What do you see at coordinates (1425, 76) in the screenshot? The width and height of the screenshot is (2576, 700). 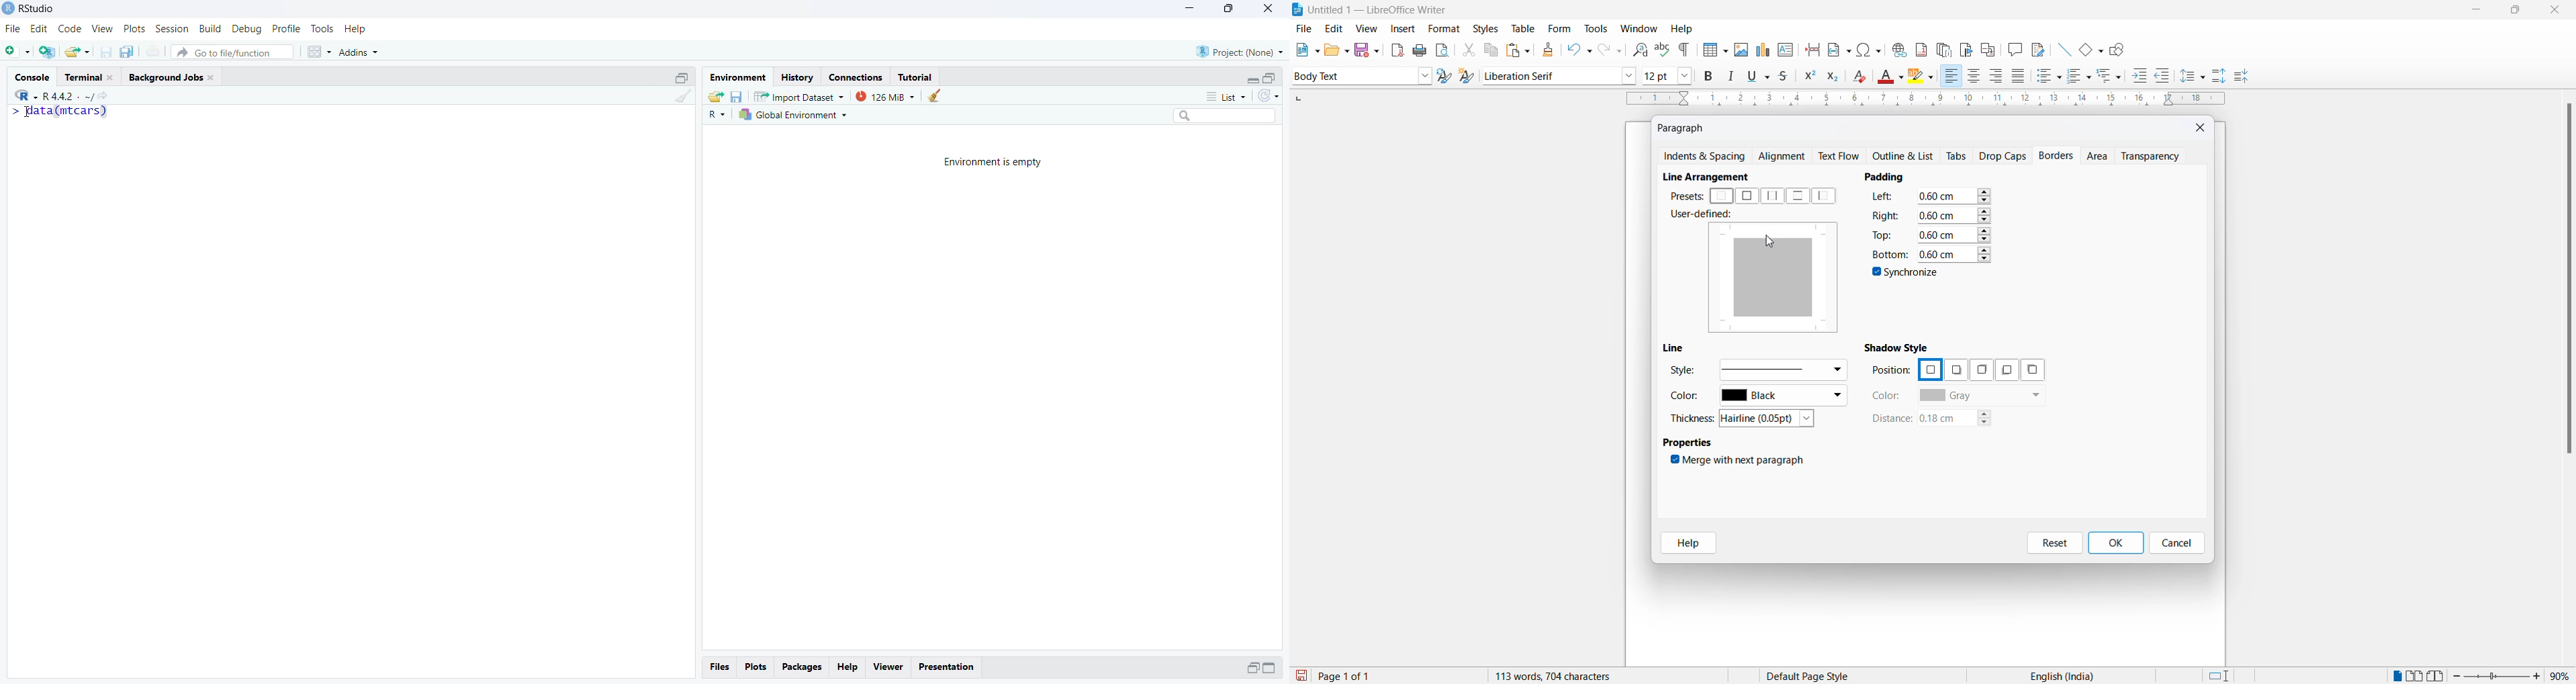 I see `styling dropdown button` at bounding box center [1425, 76].